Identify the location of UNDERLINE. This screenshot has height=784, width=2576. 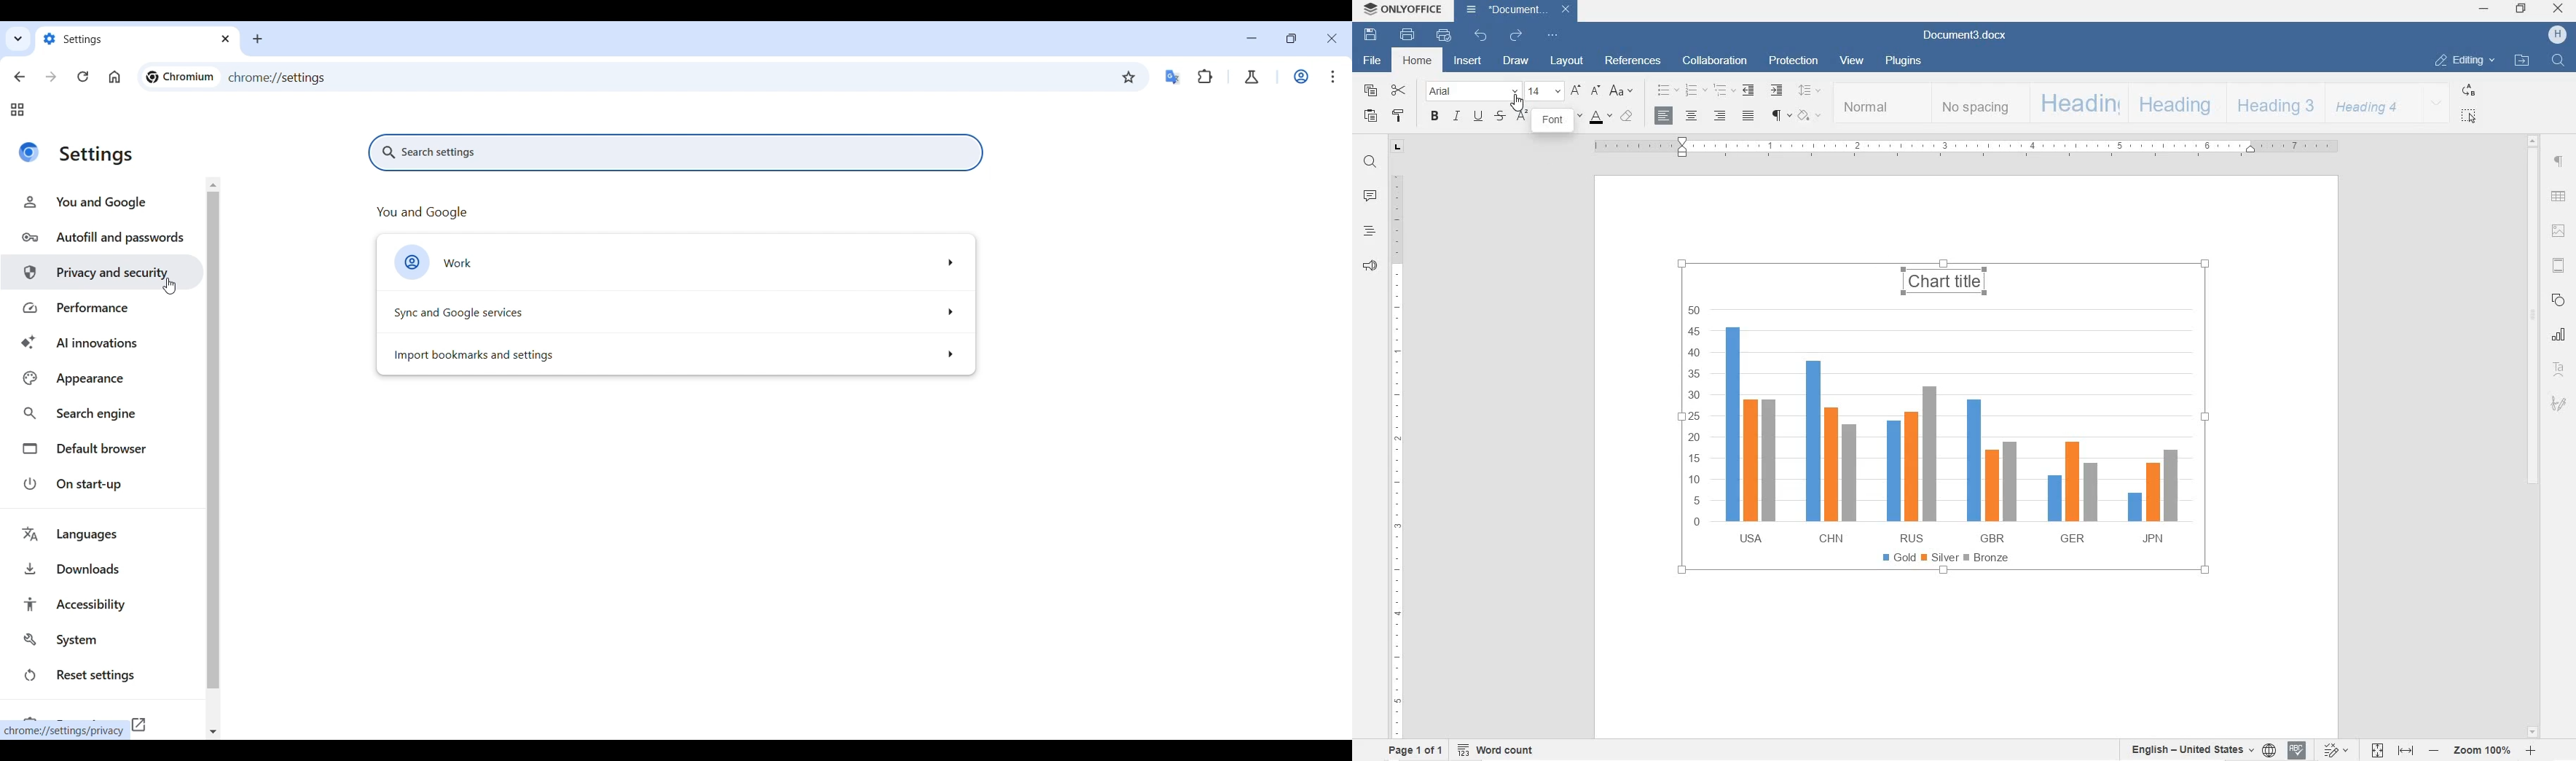
(1477, 117).